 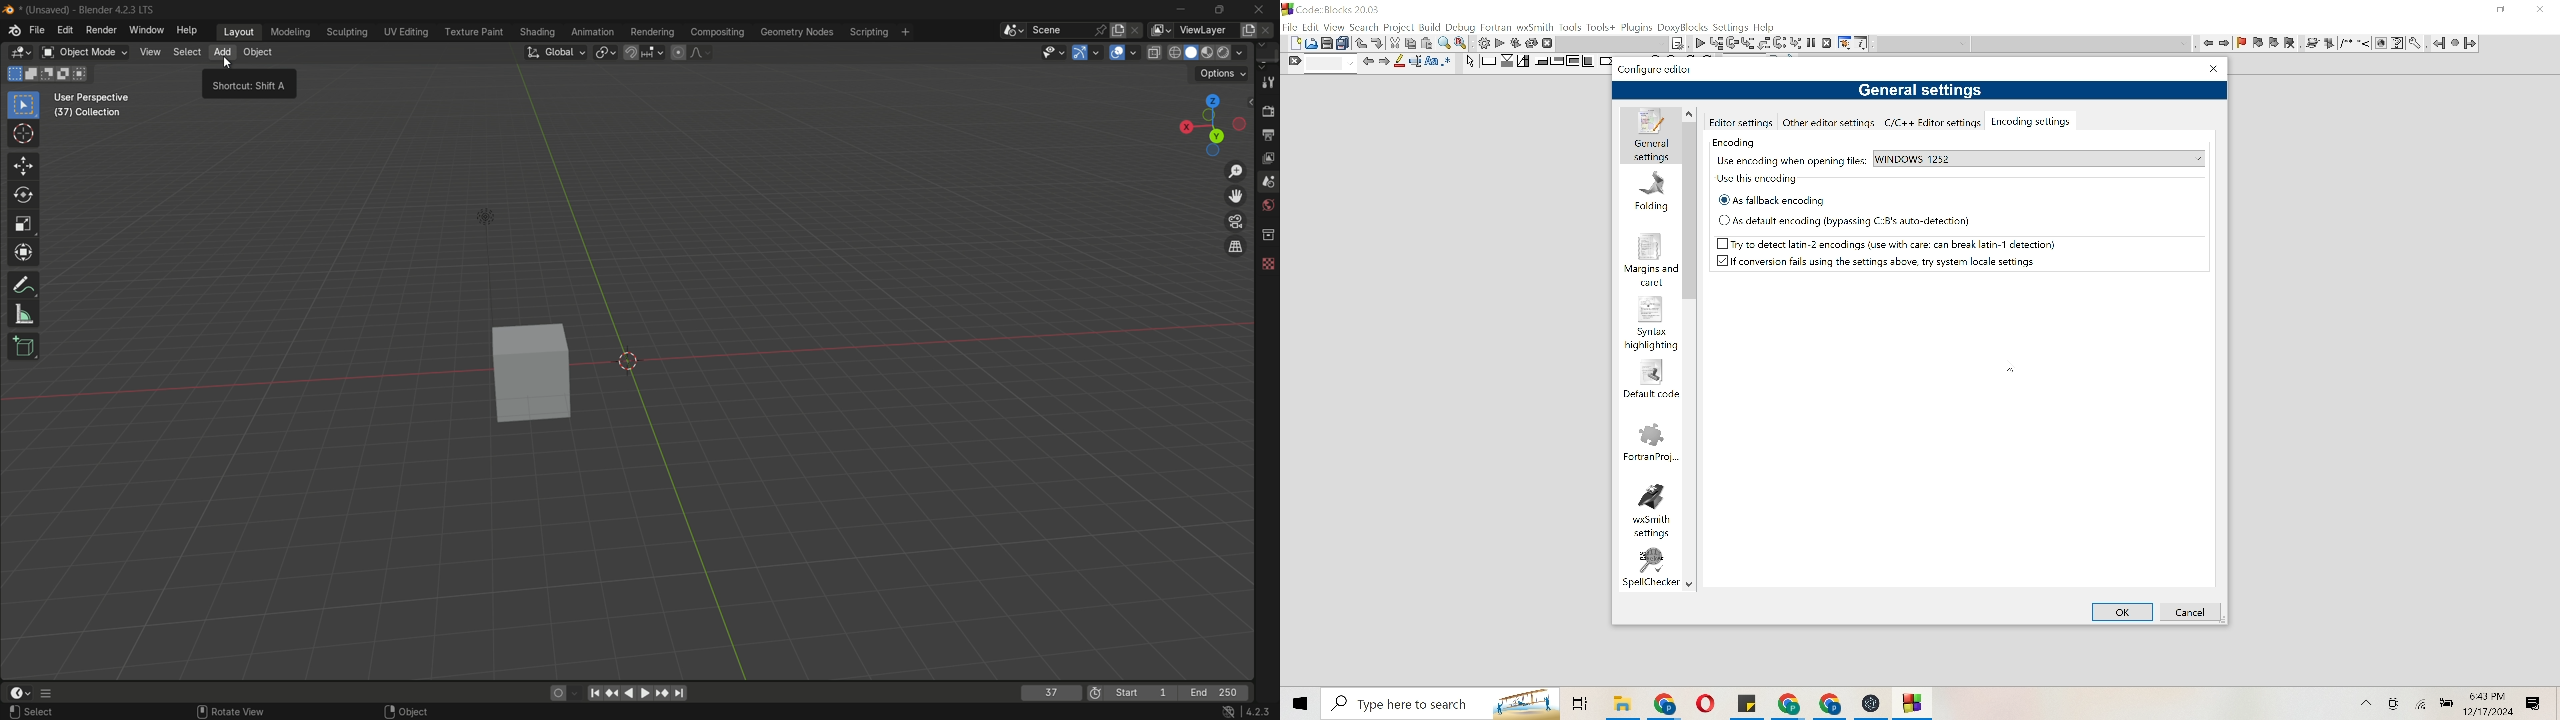 What do you see at coordinates (237, 31) in the screenshot?
I see `layout menu` at bounding box center [237, 31].